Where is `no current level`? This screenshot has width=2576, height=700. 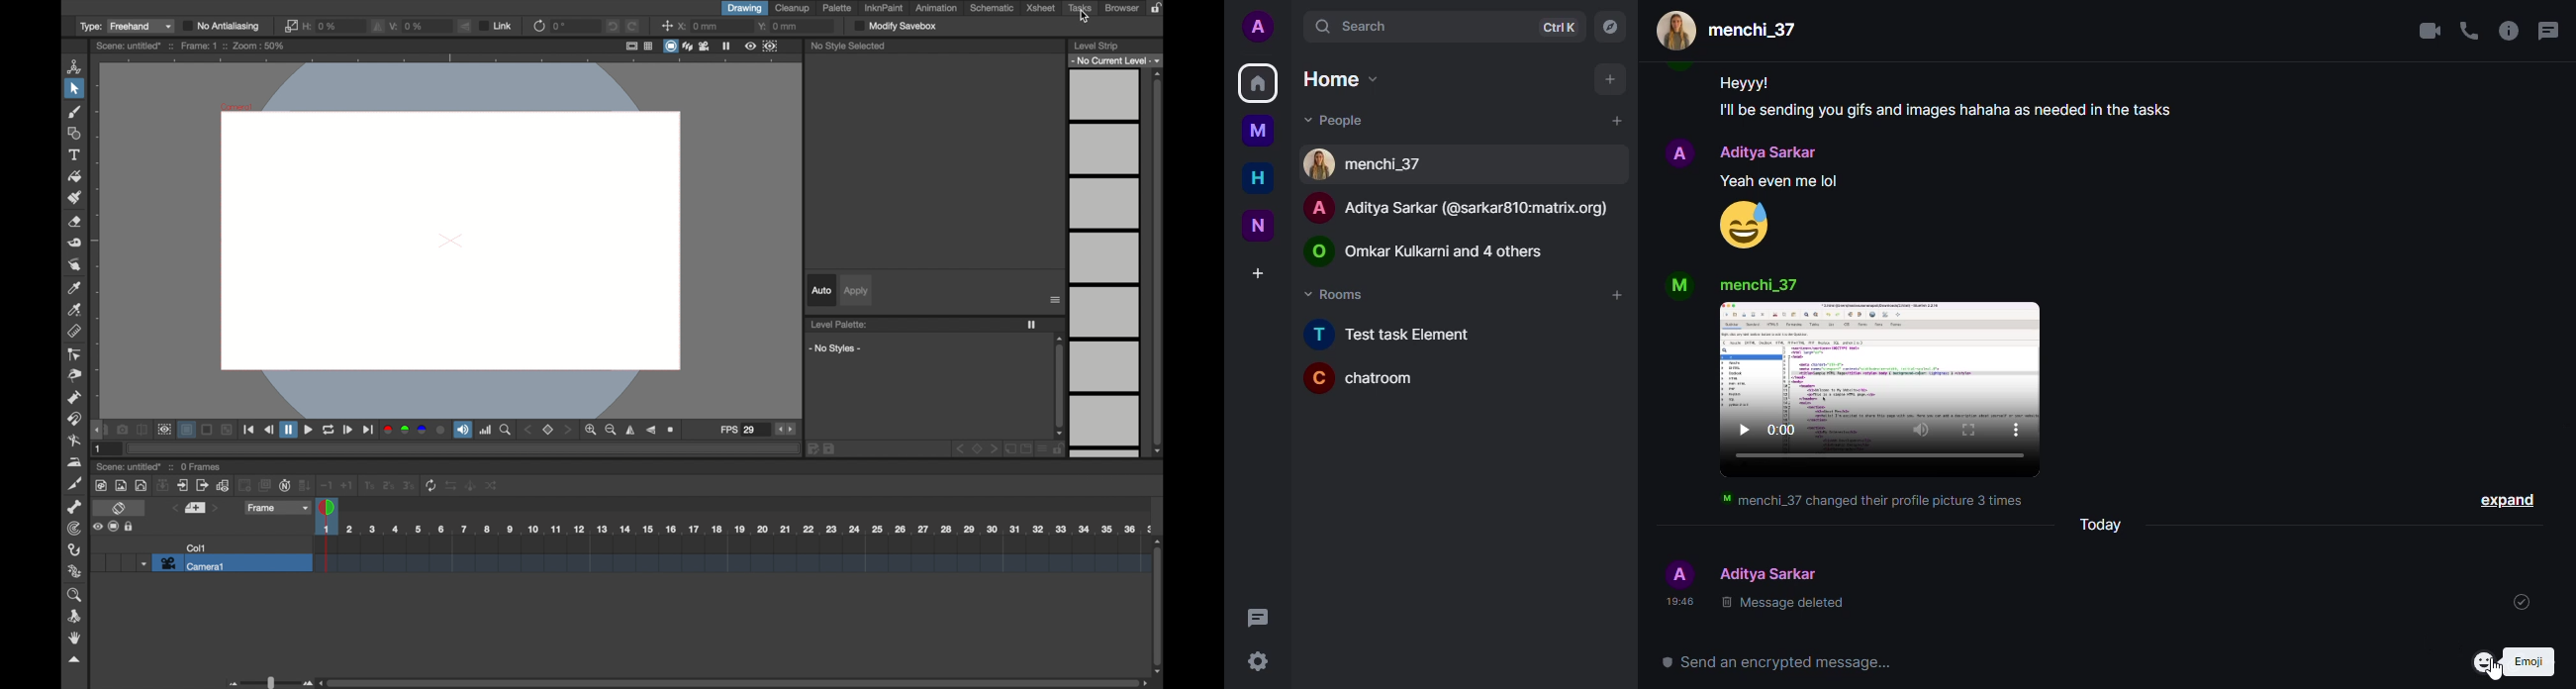
no current level is located at coordinates (1117, 61).